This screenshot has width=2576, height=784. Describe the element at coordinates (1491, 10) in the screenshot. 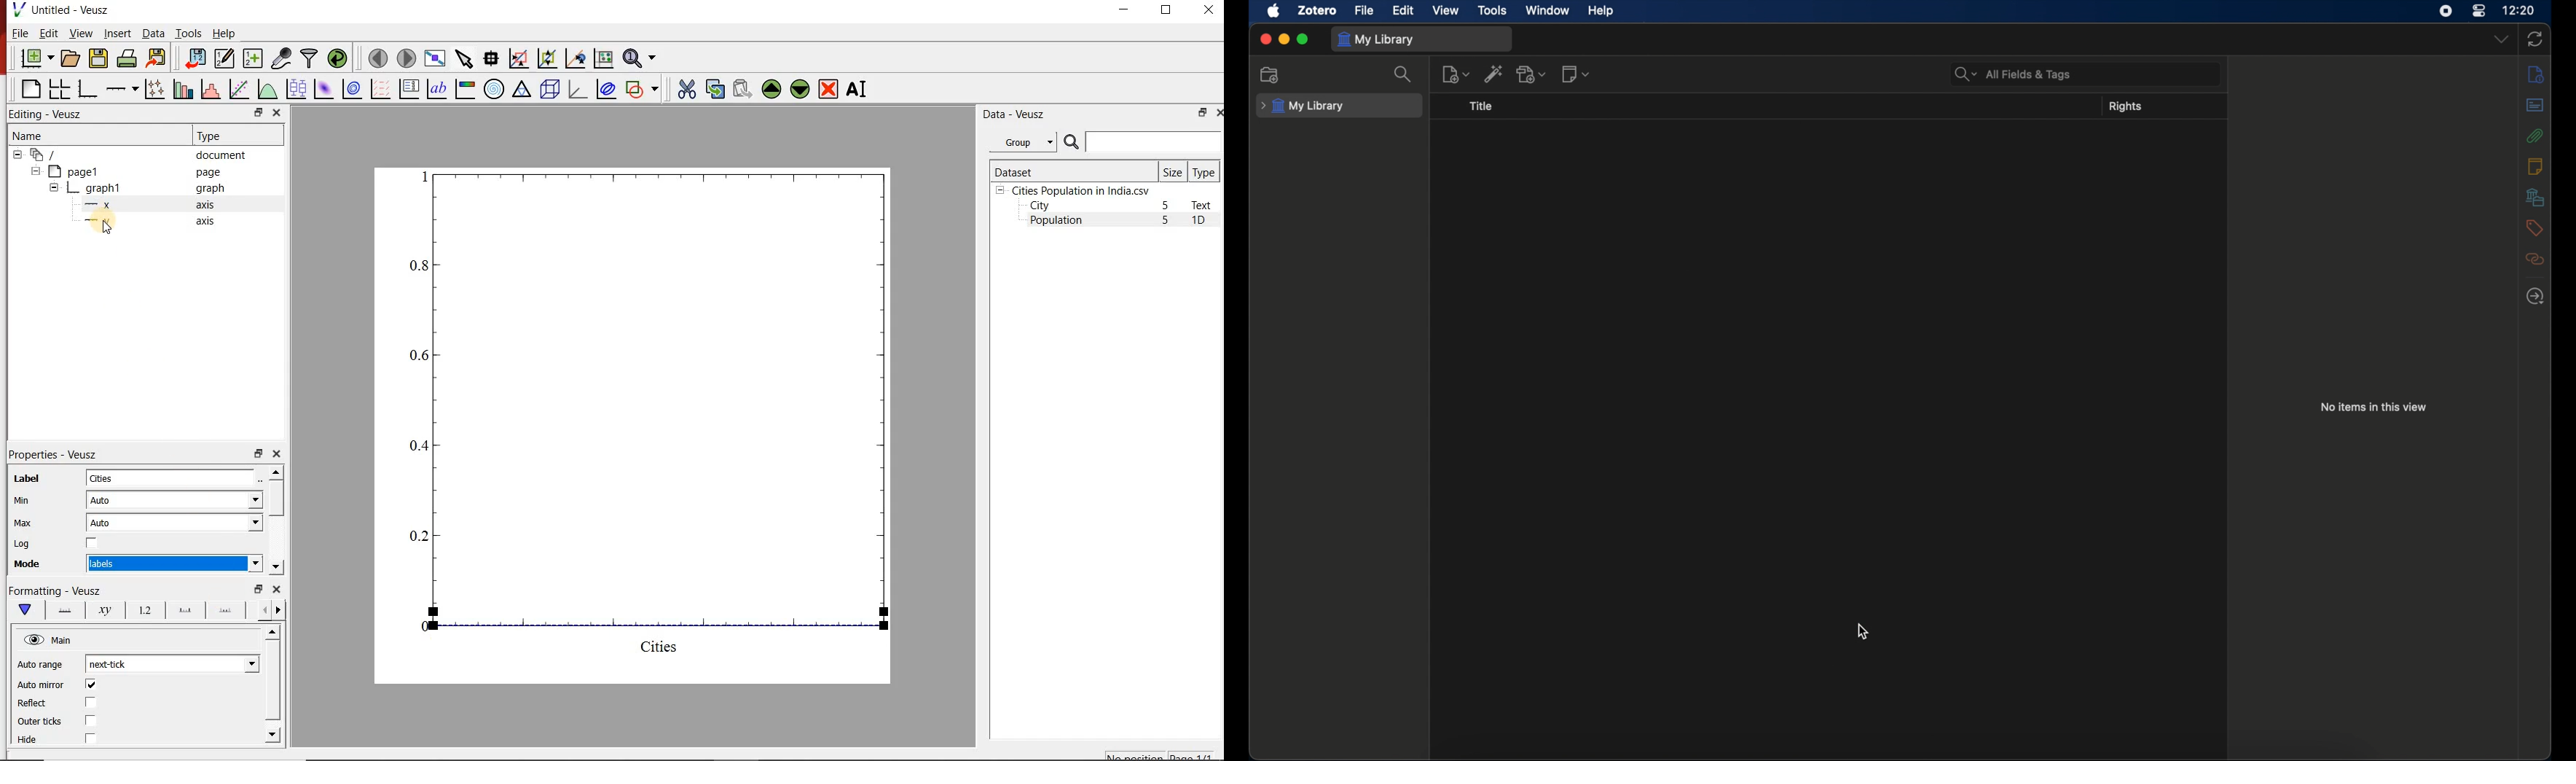

I see `tools` at that location.